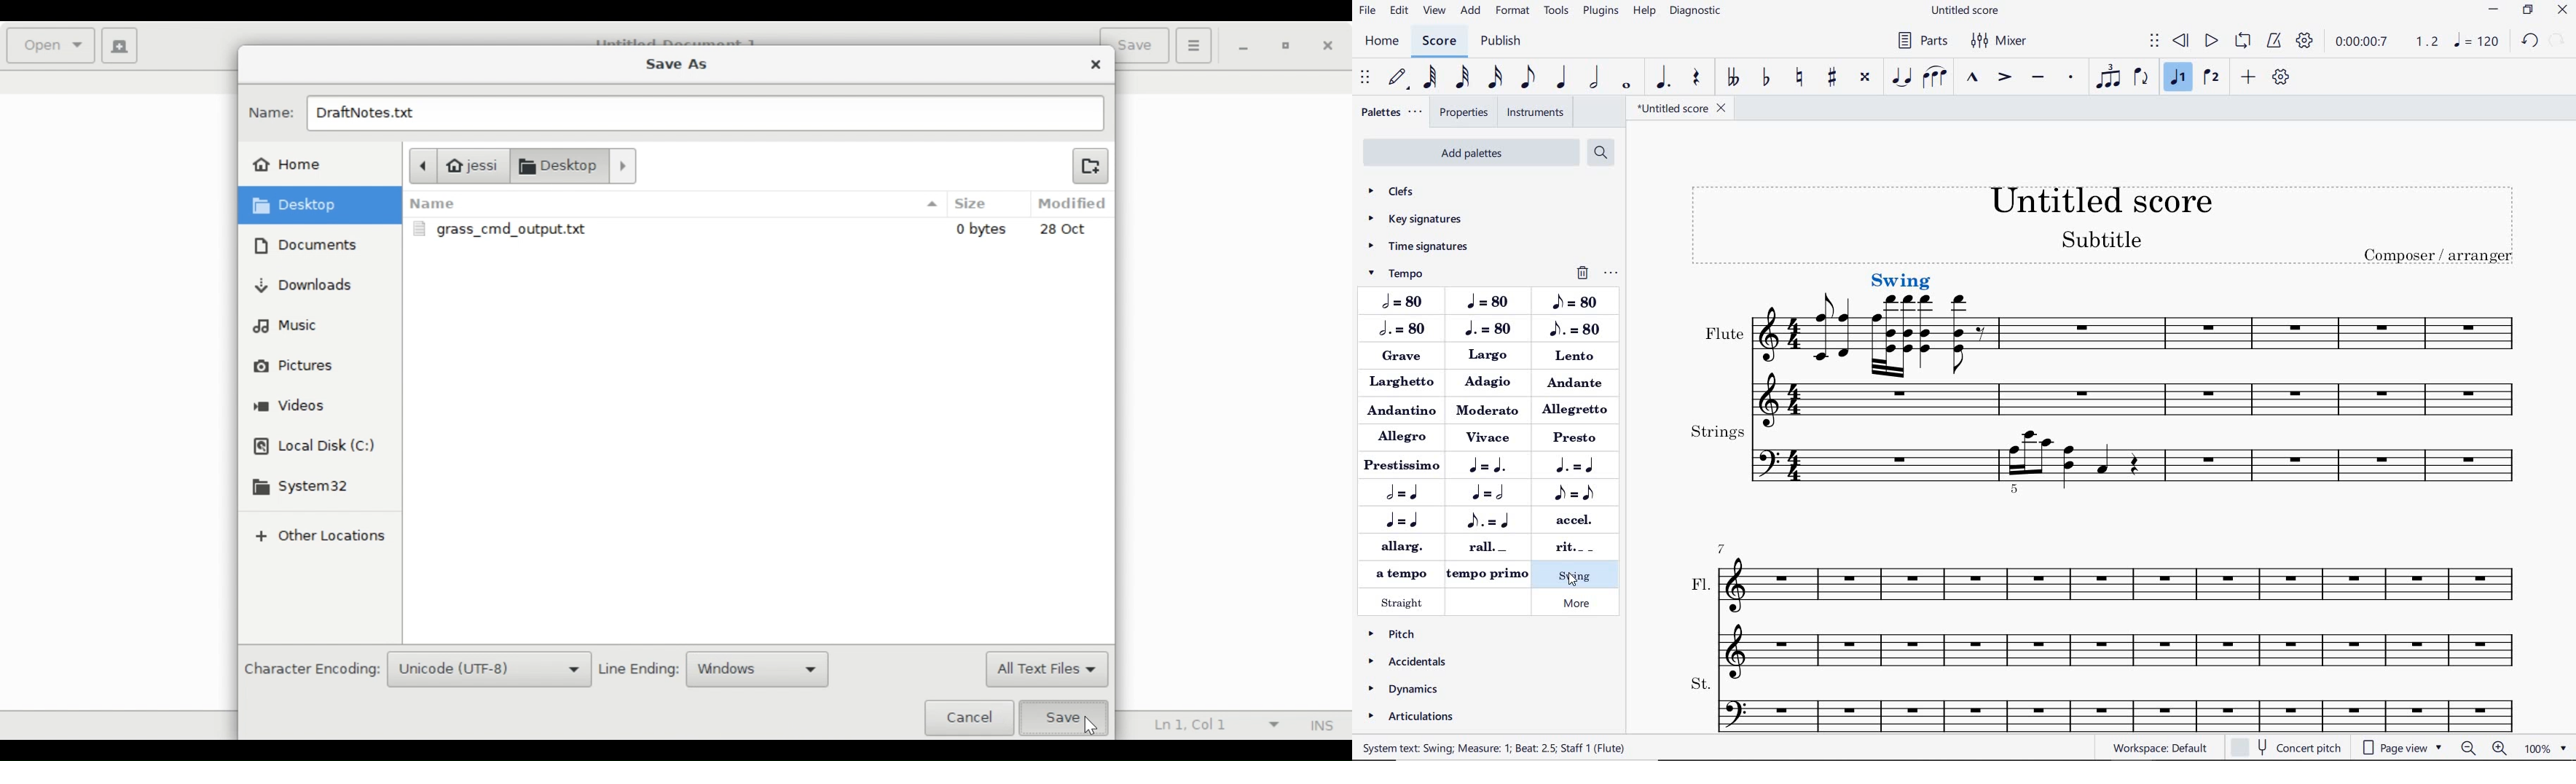 The width and height of the screenshot is (2576, 784). What do you see at coordinates (1398, 571) in the screenshot?
I see `A TEMPO` at bounding box center [1398, 571].